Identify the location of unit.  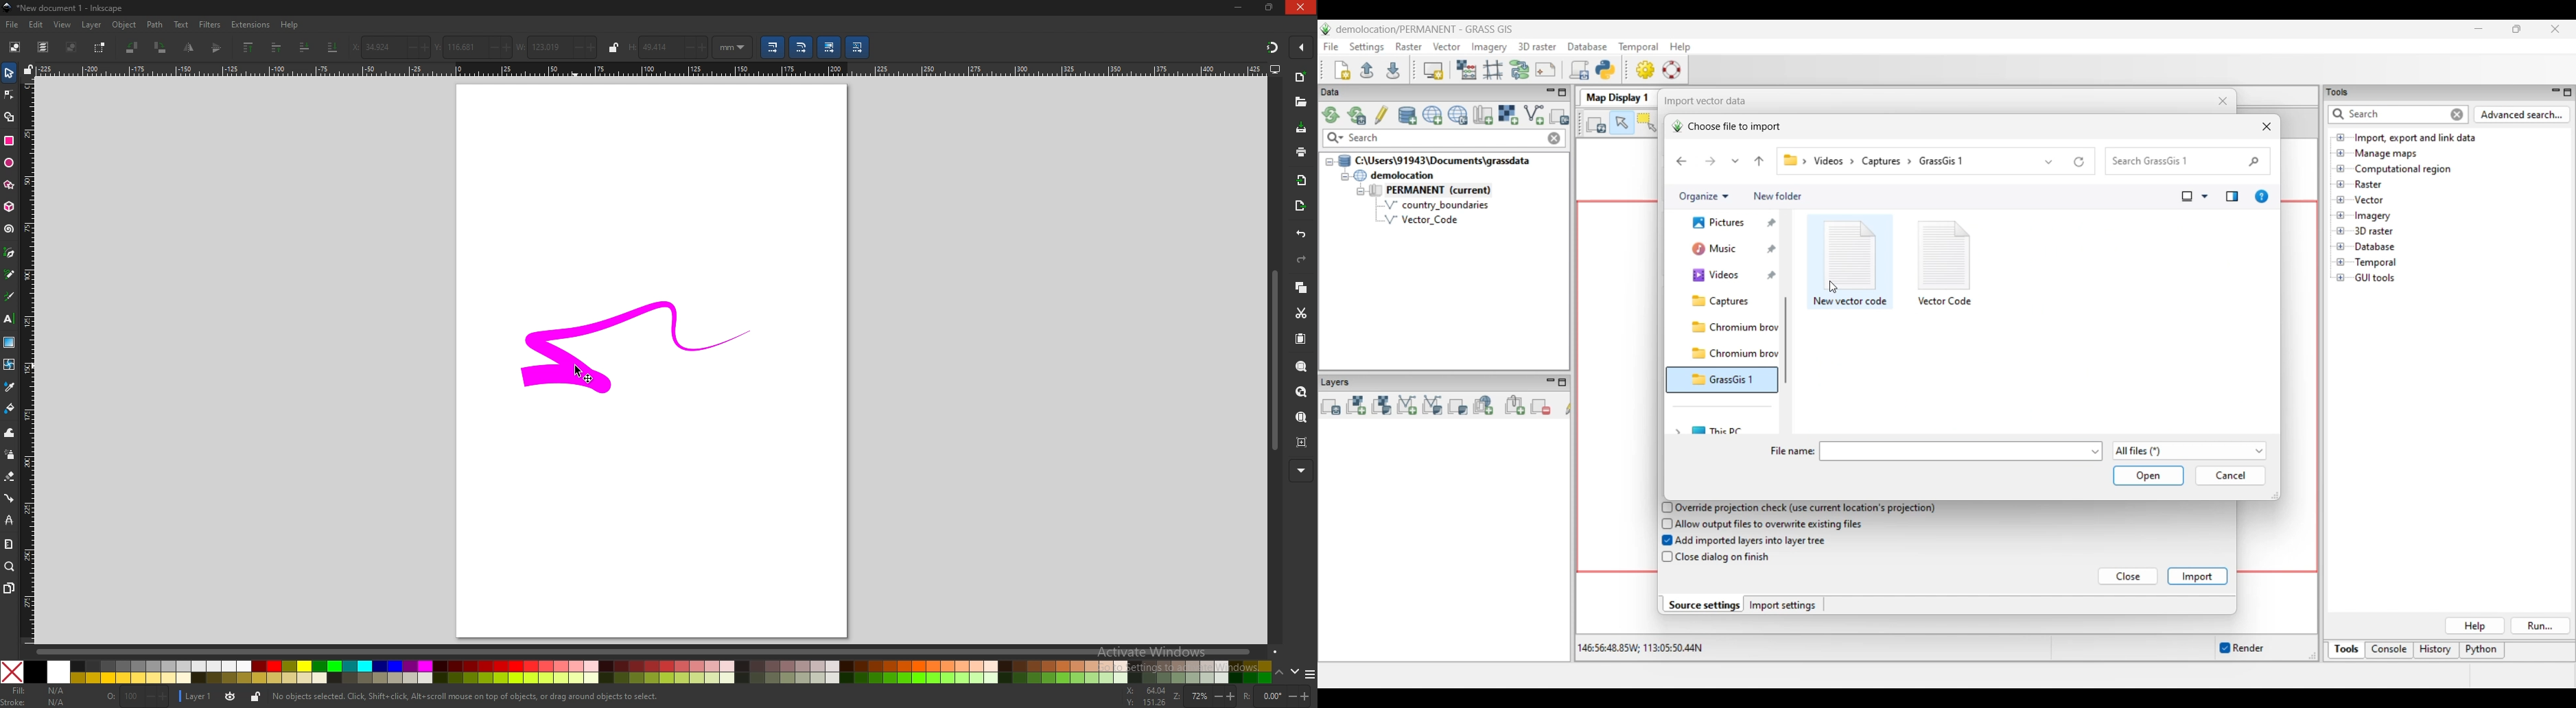
(732, 47).